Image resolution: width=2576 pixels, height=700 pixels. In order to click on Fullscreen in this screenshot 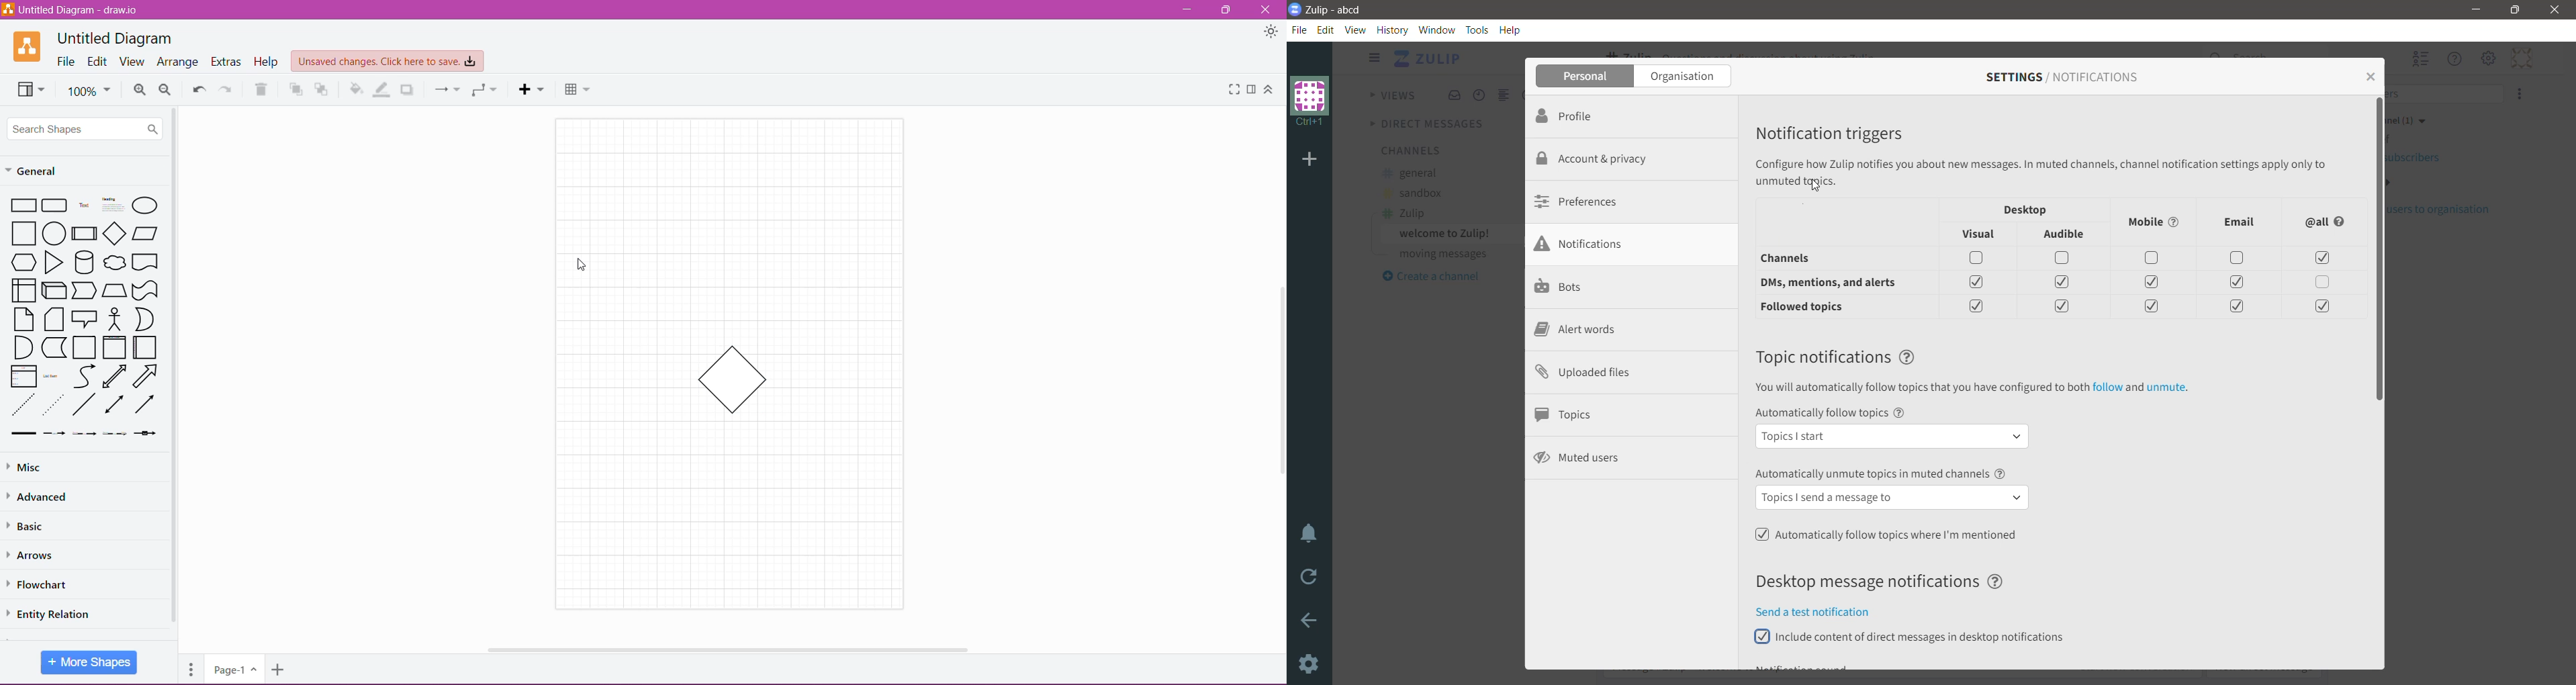, I will do `click(1234, 90)`.